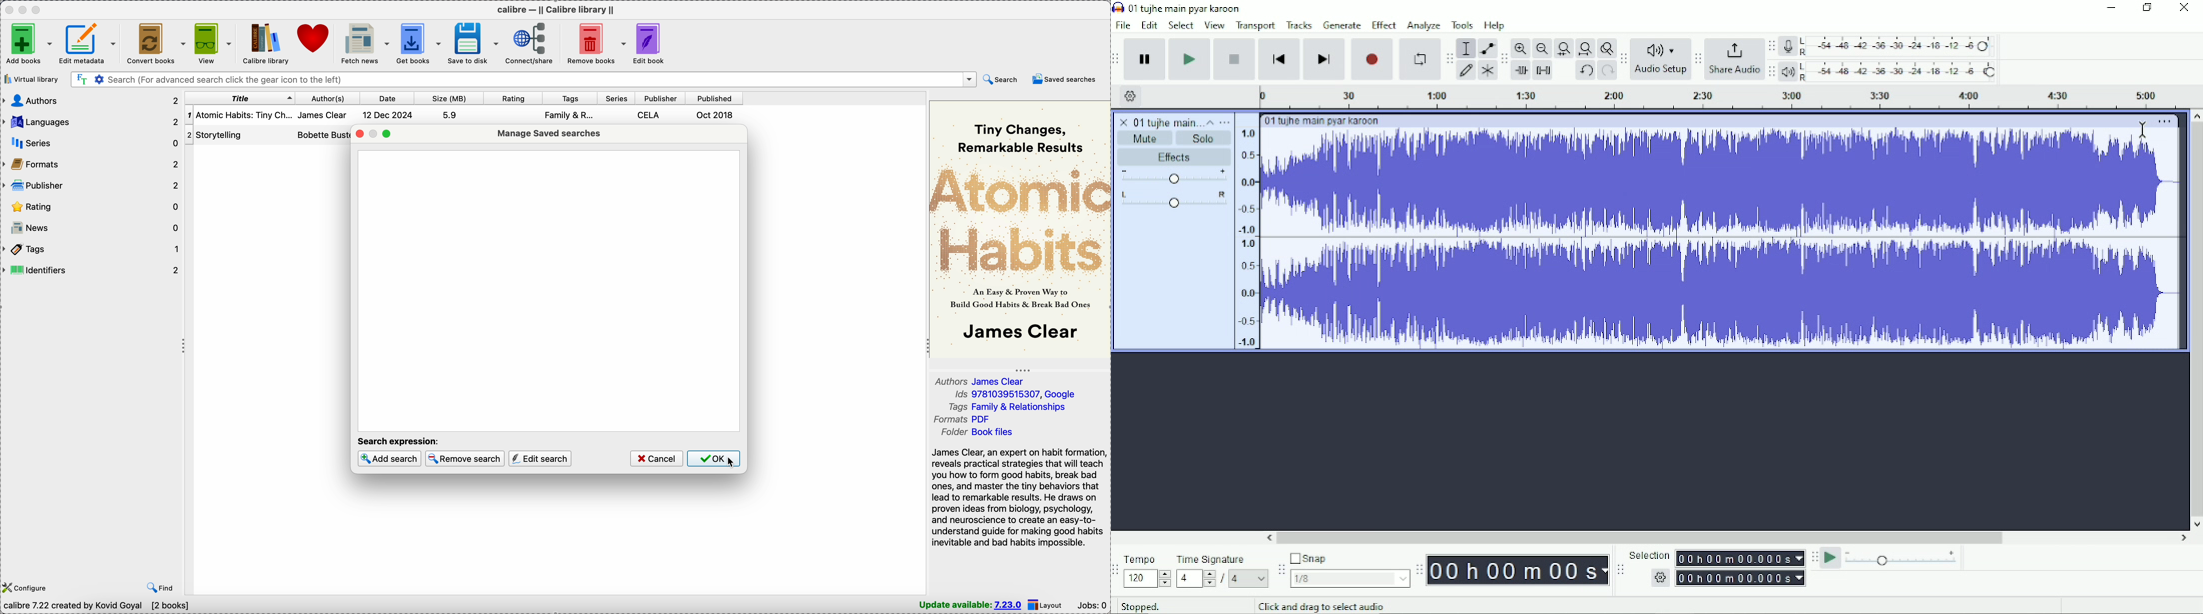 This screenshot has height=616, width=2212. Describe the element at coordinates (1167, 121) in the screenshot. I see `01 tujhe main pyar karoon` at that location.